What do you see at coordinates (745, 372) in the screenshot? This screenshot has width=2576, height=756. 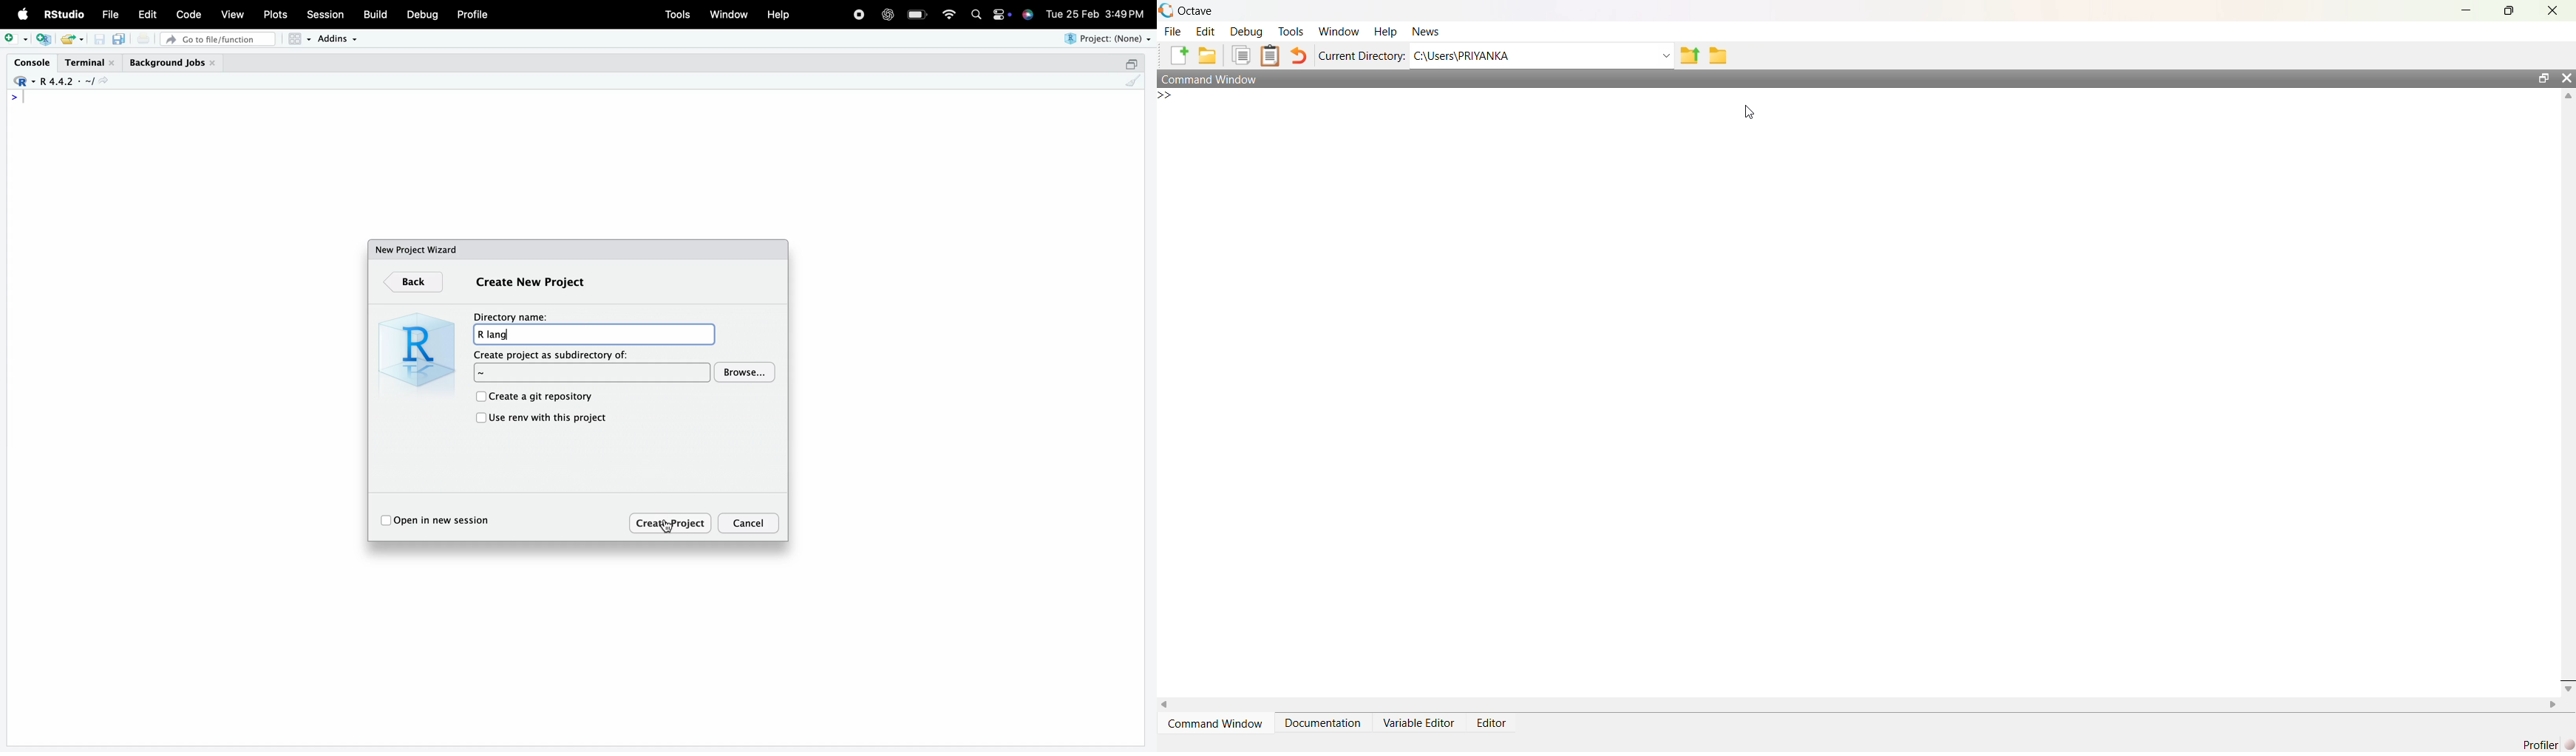 I see `Browse...` at bounding box center [745, 372].